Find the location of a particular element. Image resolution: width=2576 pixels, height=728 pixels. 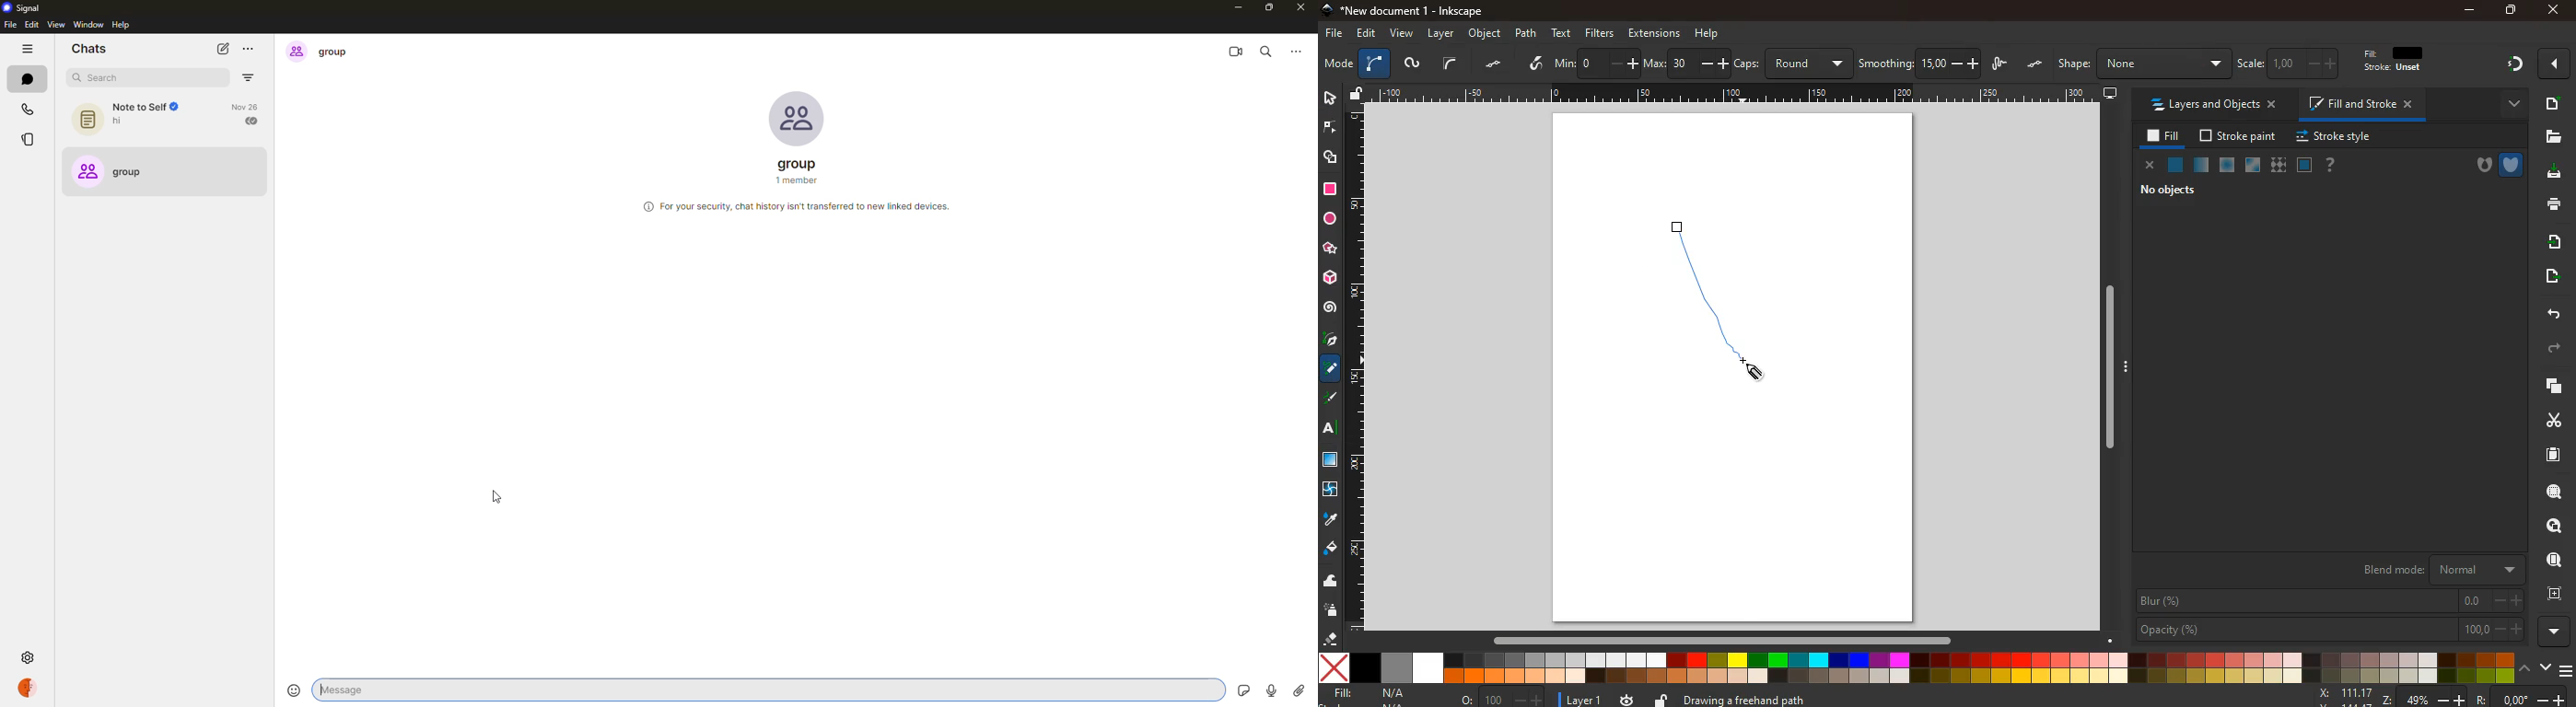

opacity is located at coordinates (2228, 166).